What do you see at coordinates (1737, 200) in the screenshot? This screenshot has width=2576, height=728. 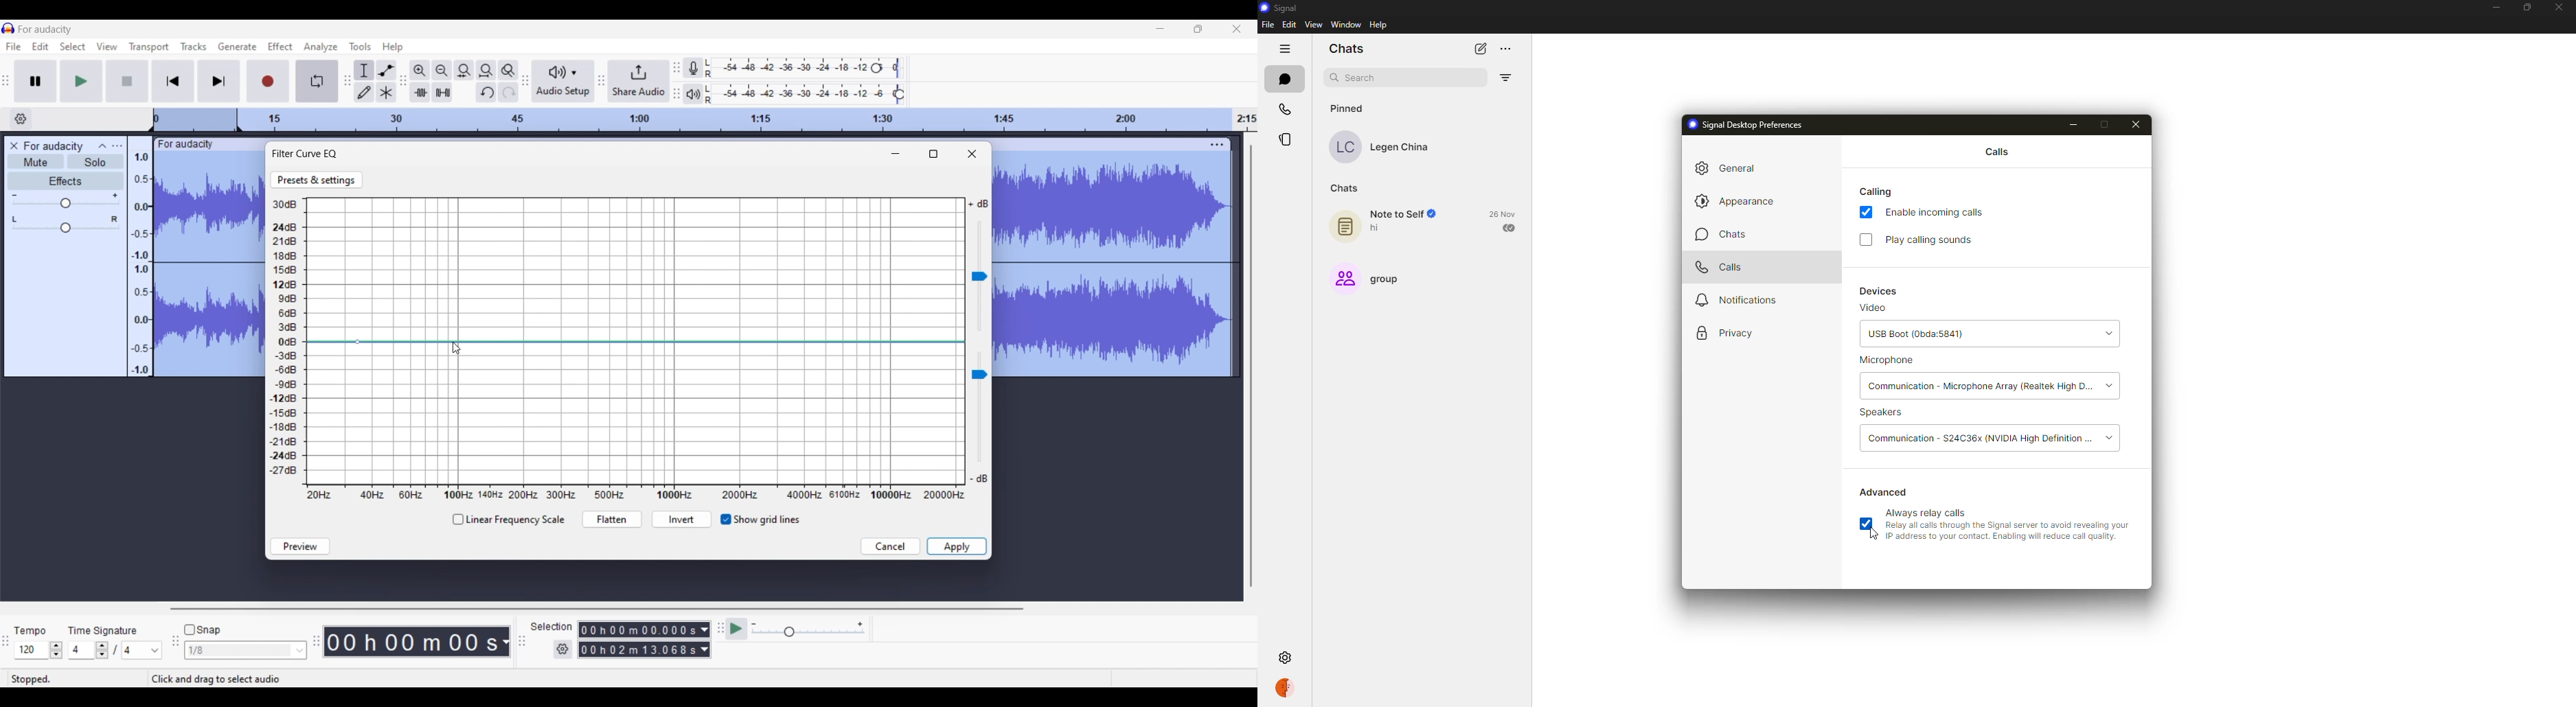 I see `appearance` at bounding box center [1737, 200].